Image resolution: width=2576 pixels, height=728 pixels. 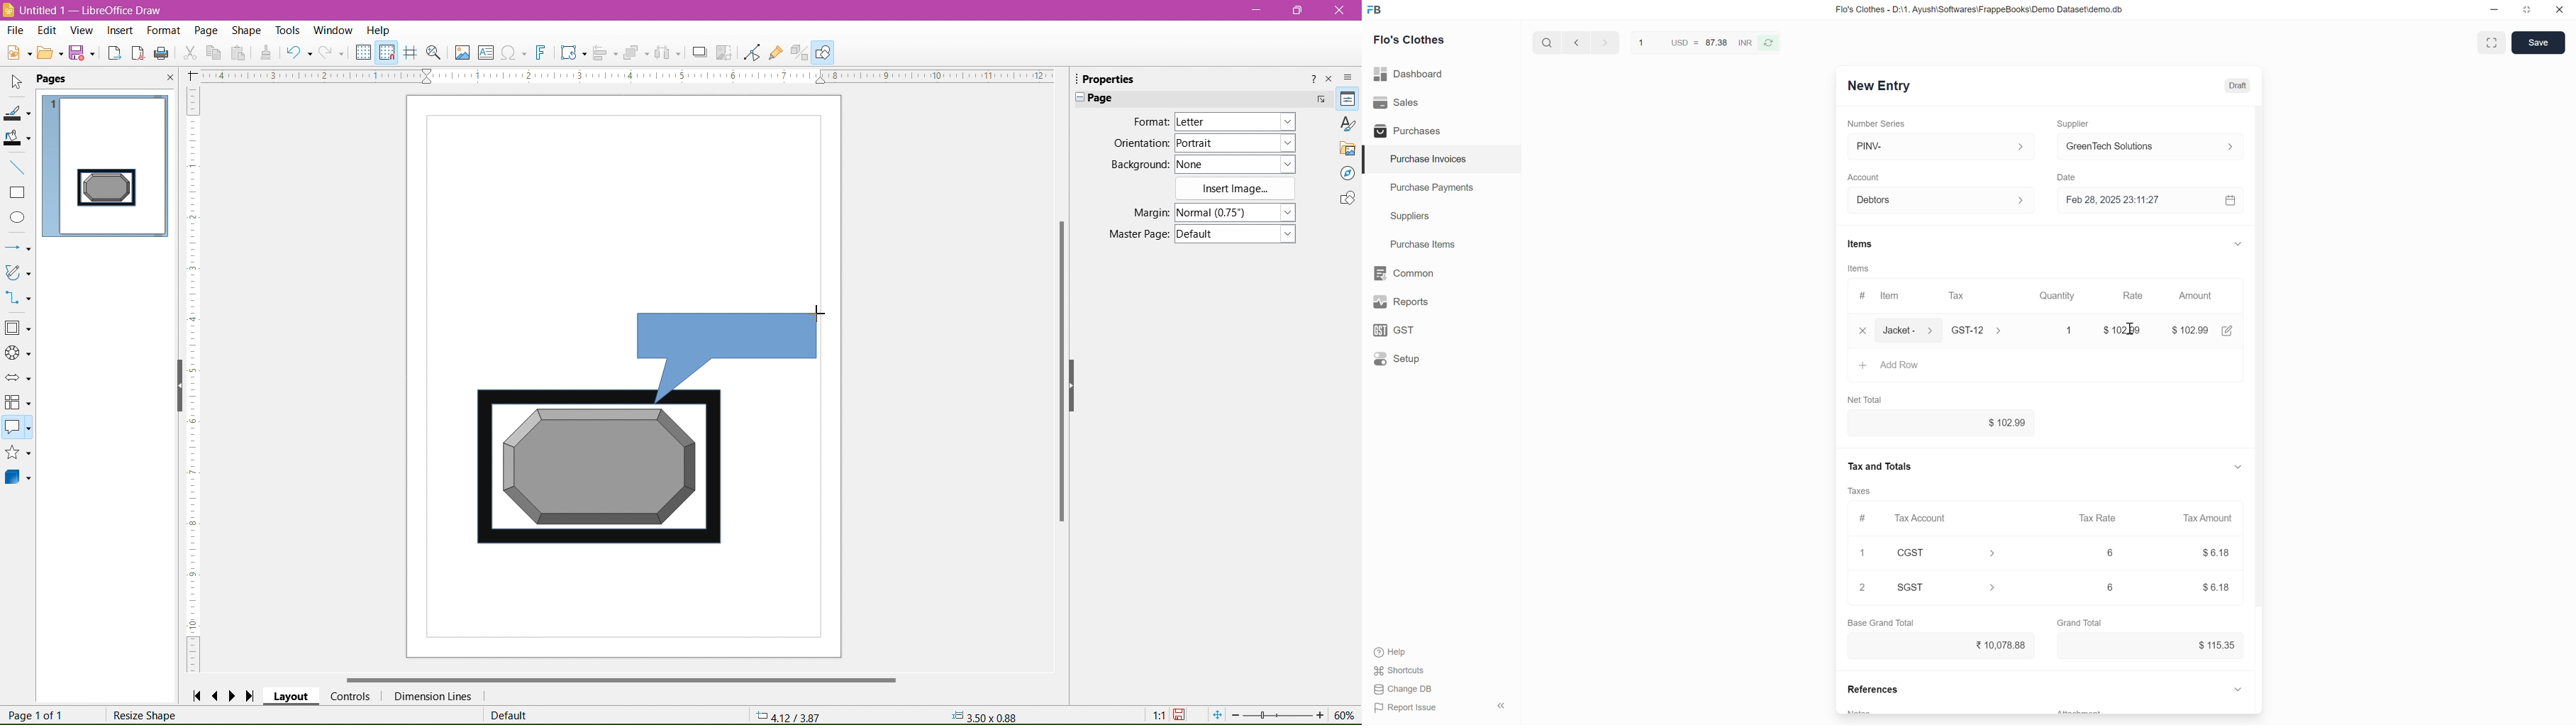 I want to click on Flowcharts, so click(x=18, y=404).